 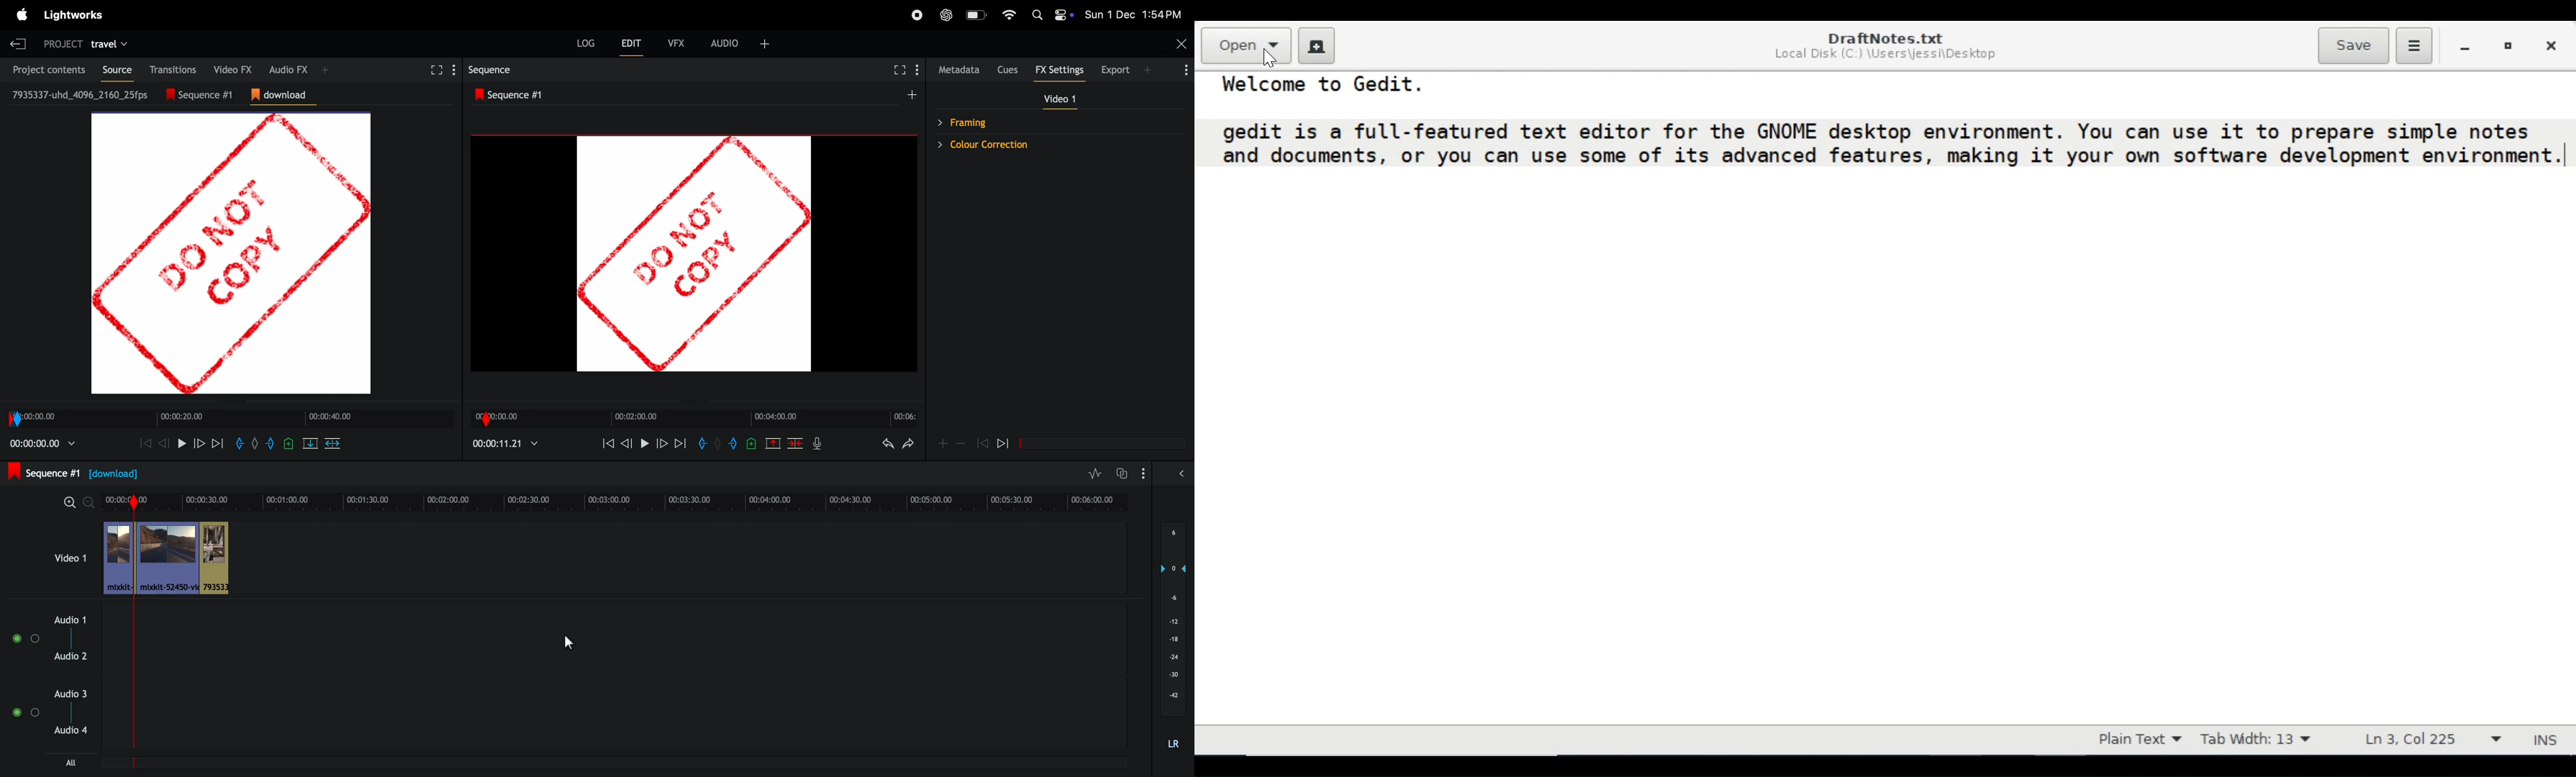 What do you see at coordinates (325, 70) in the screenshot?
I see `Add` at bounding box center [325, 70].